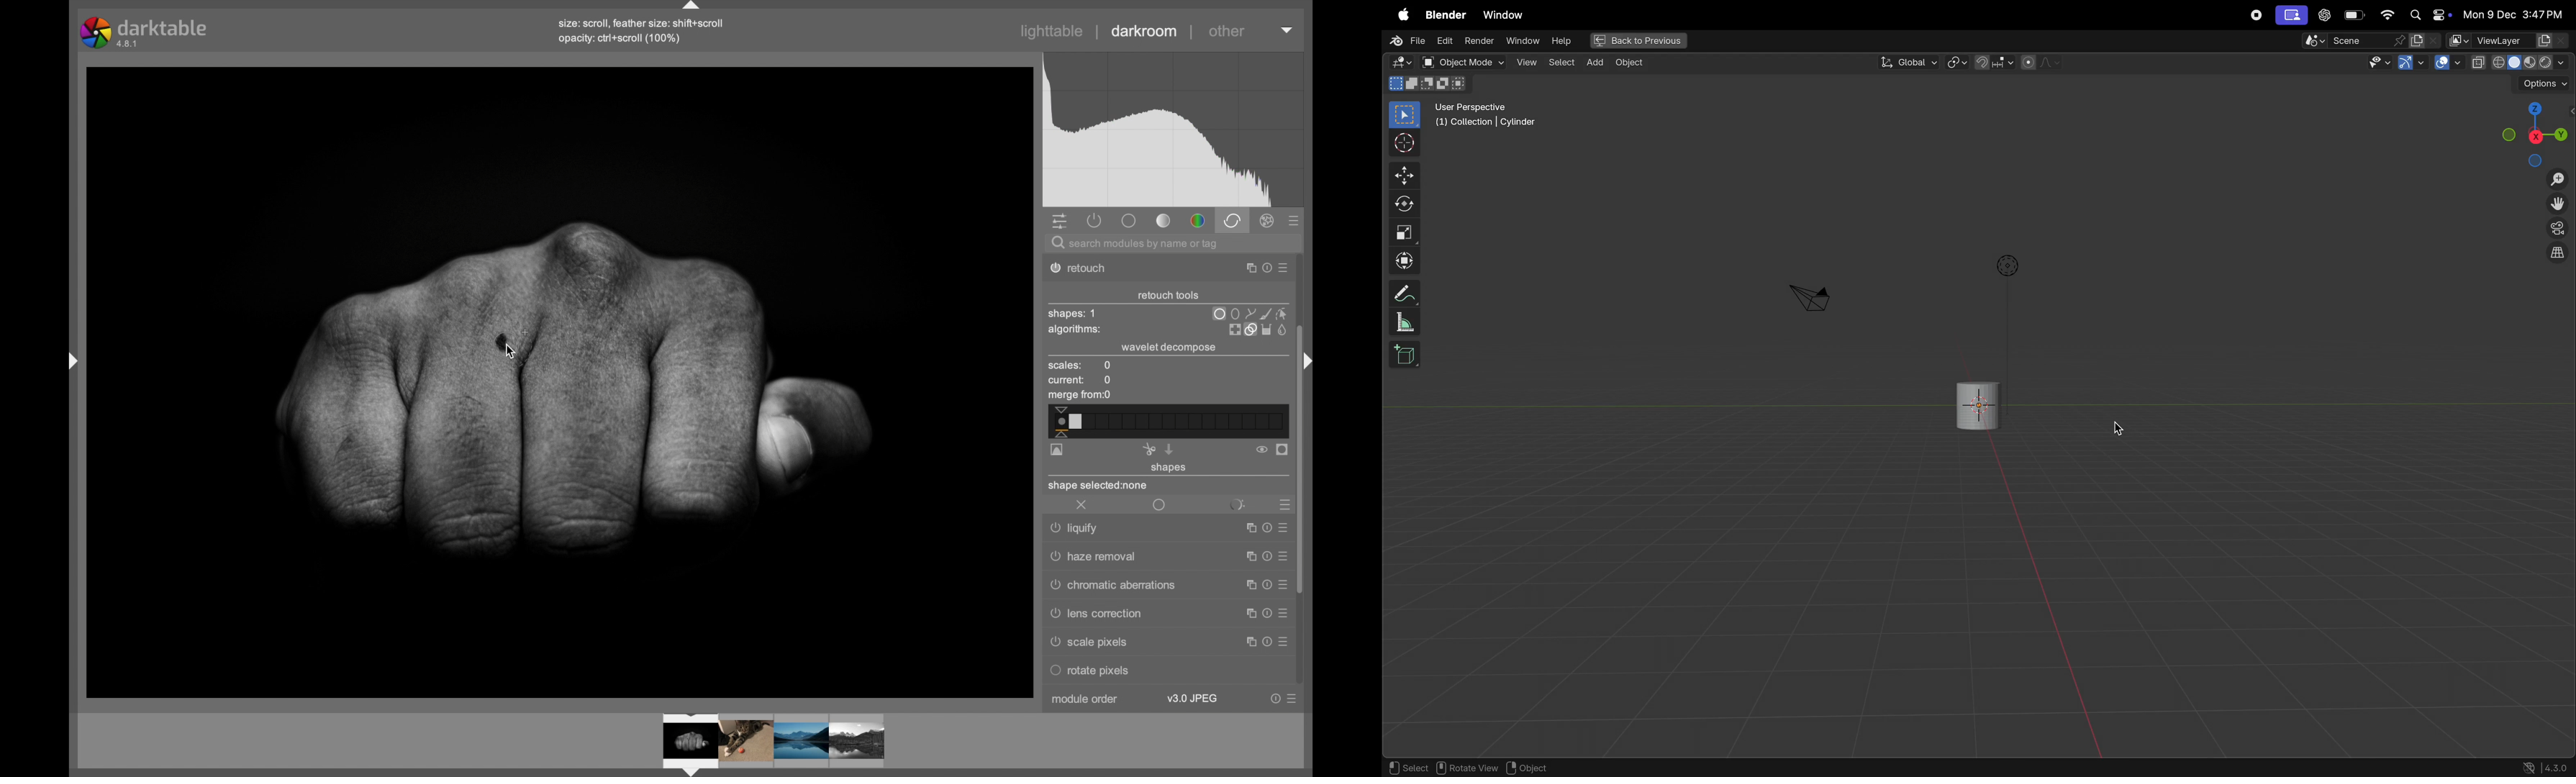  I want to click on help, so click(1275, 699).